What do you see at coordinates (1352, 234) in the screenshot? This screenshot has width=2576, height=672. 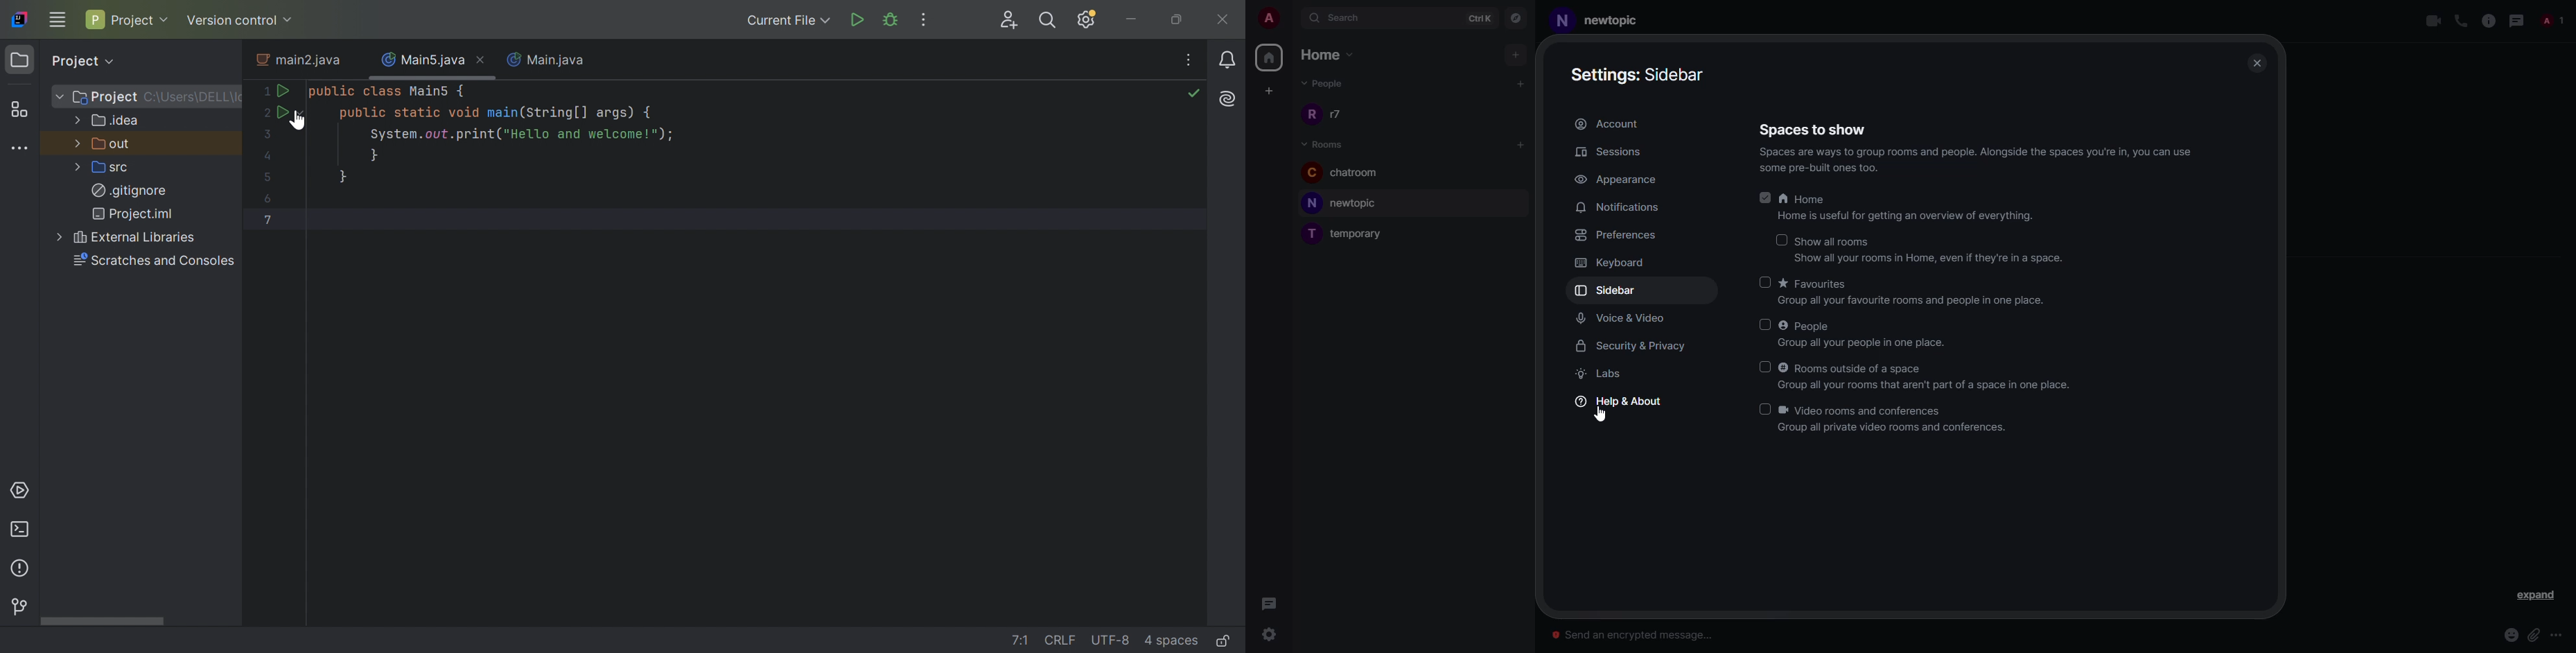 I see `room` at bounding box center [1352, 234].